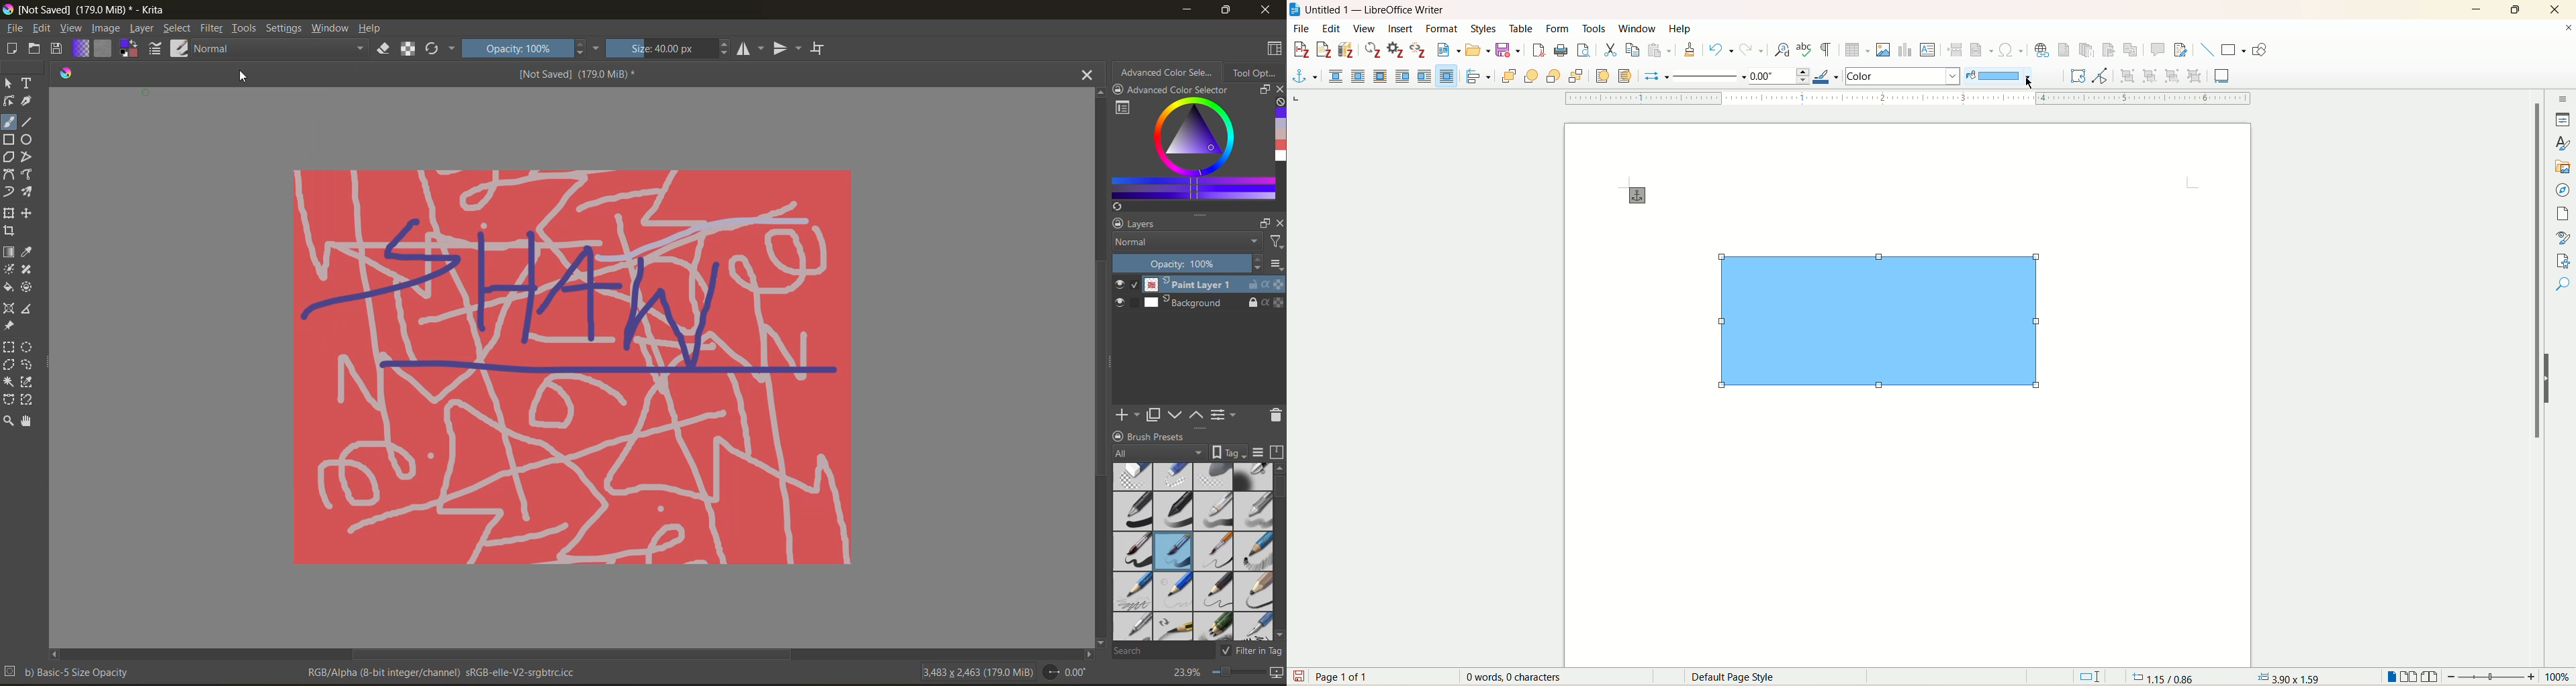  What do you see at coordinates (1273, 243) in the screenshot?
I see `filter` at bounding box center [1273, 243].